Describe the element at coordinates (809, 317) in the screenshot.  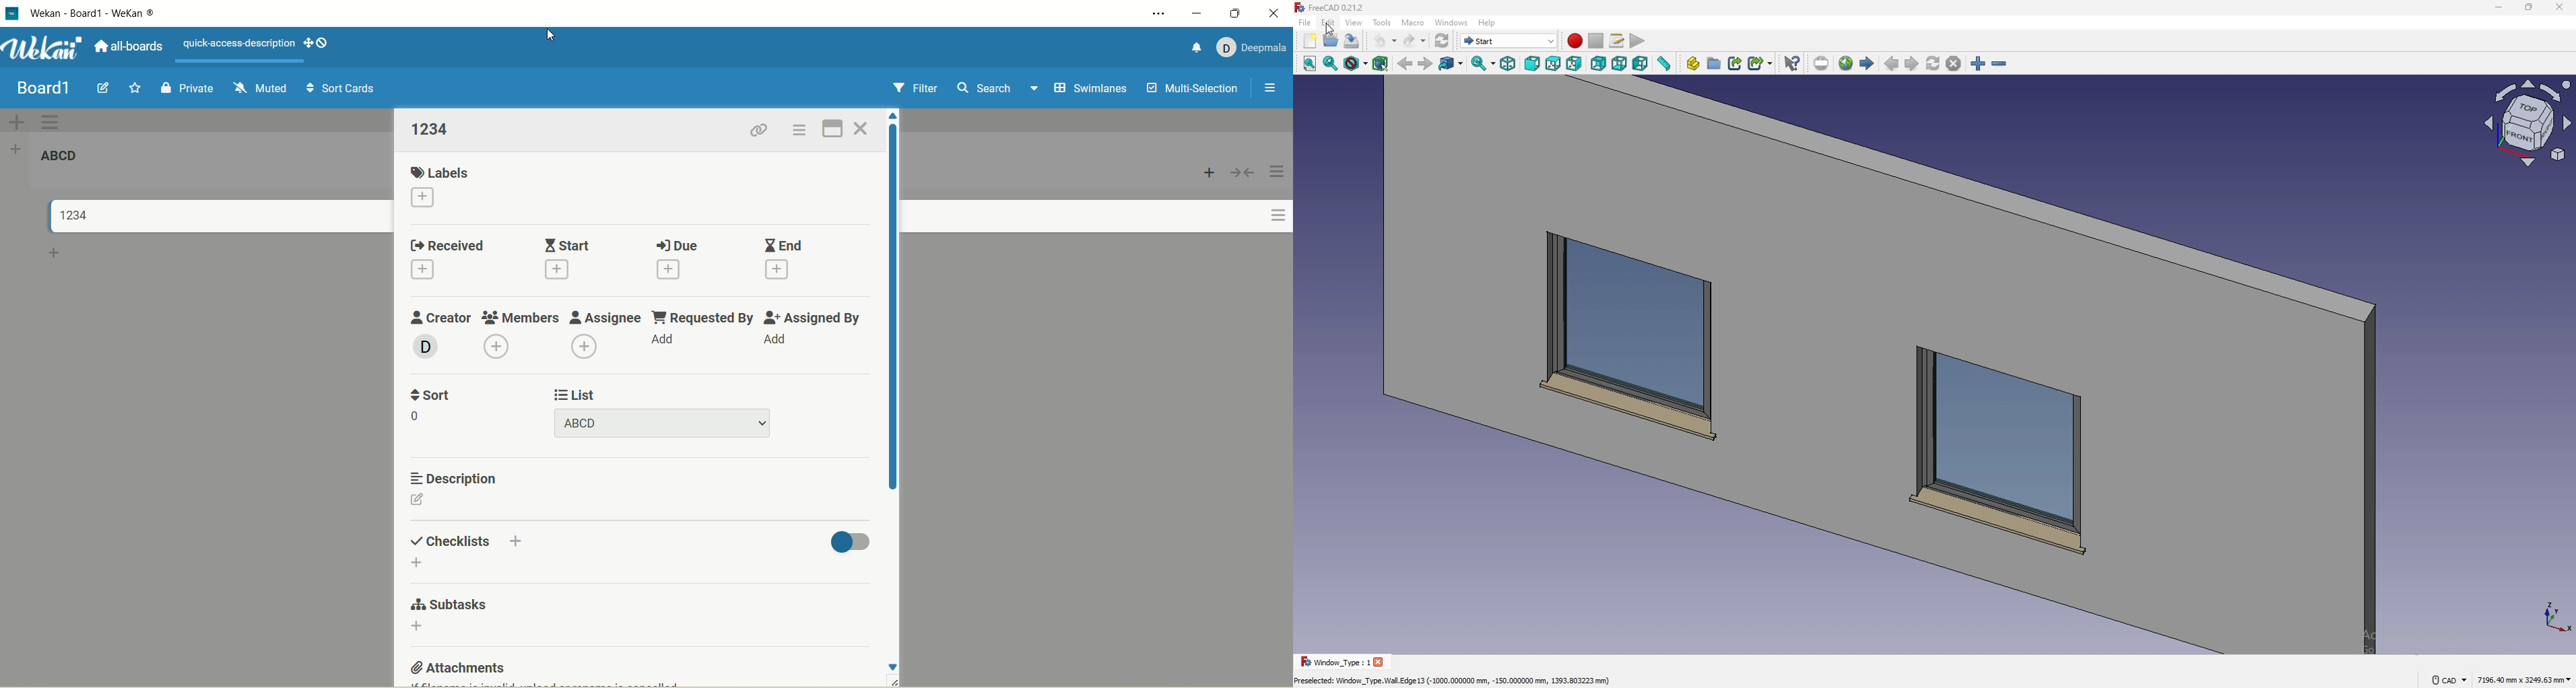
I see `assigned by` at that location.